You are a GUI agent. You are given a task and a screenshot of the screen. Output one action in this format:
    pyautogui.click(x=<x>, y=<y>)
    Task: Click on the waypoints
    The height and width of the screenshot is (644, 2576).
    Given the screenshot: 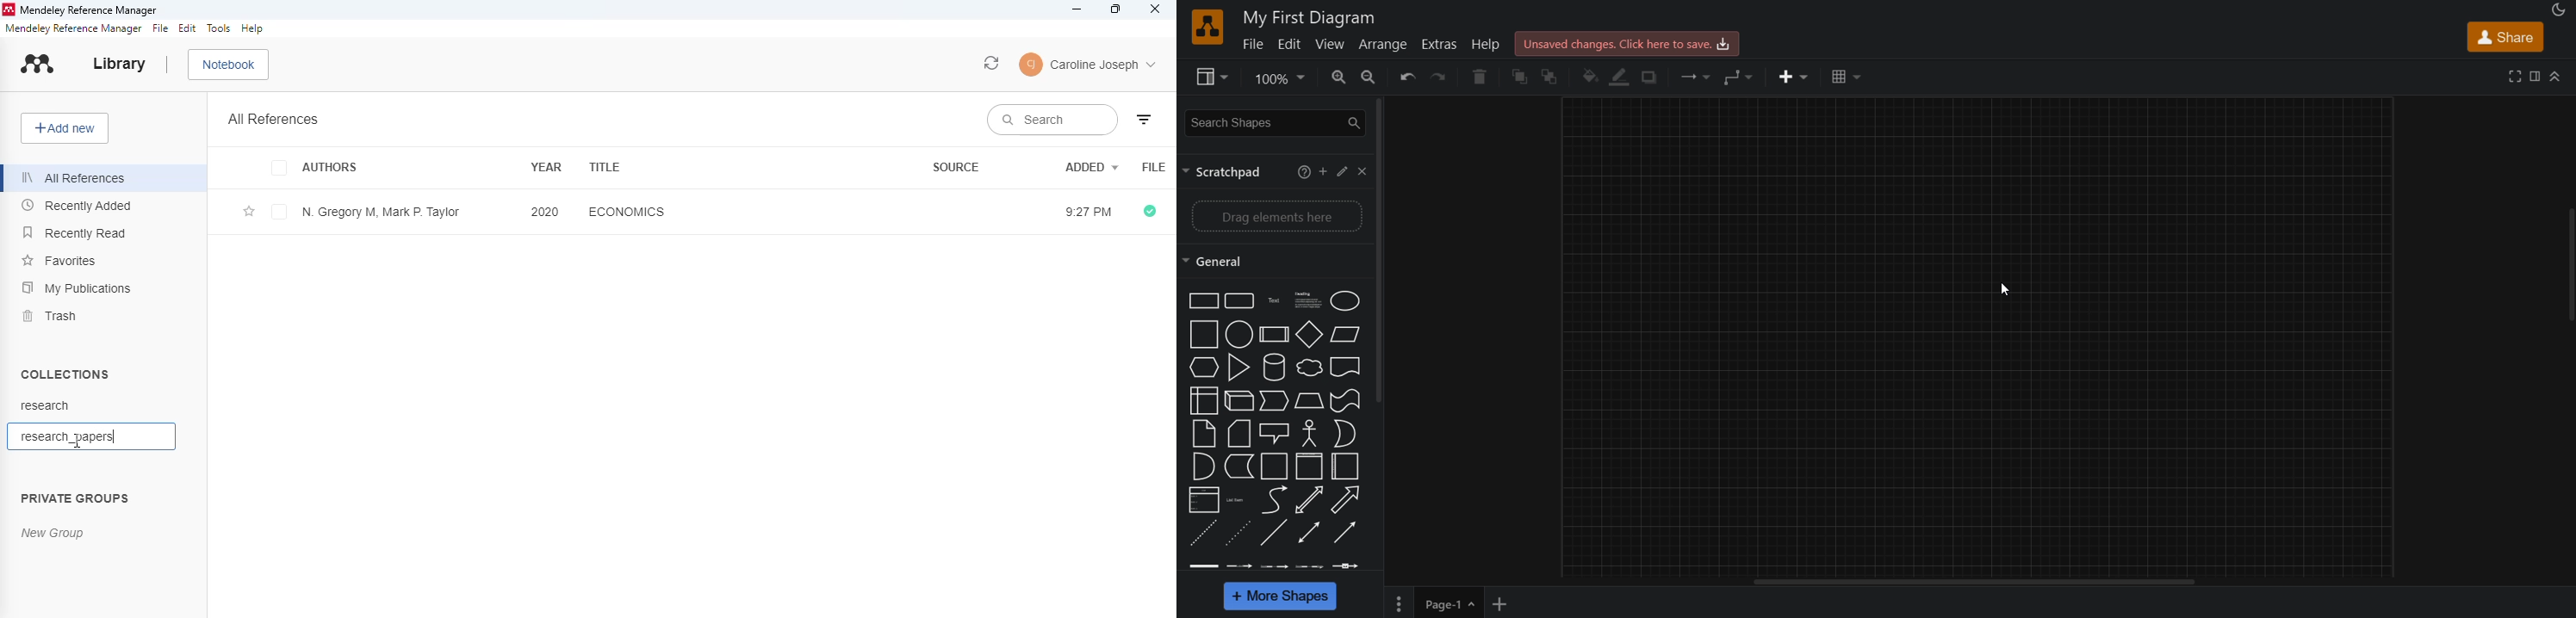 What is the action you would take?
    pyautogui.click(x=1738, y=78)
    